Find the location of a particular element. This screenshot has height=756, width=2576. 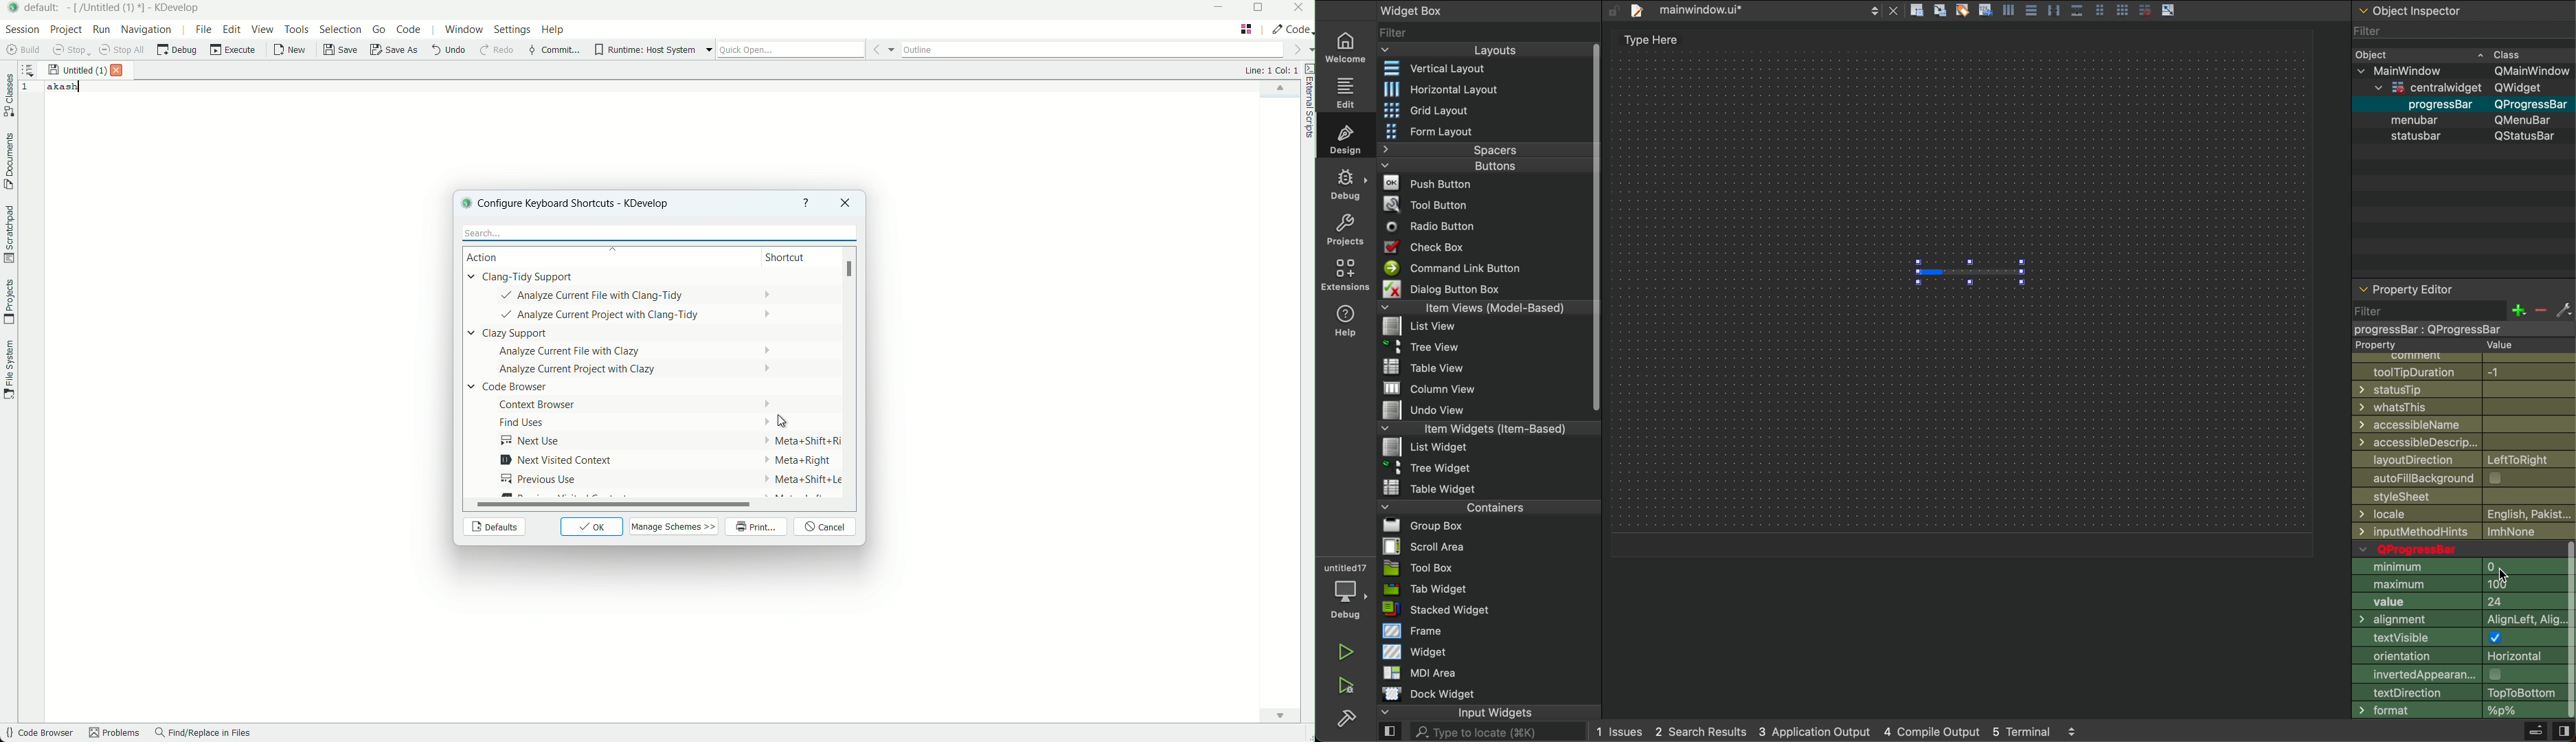

Build is located at coordinates (2534, 732).